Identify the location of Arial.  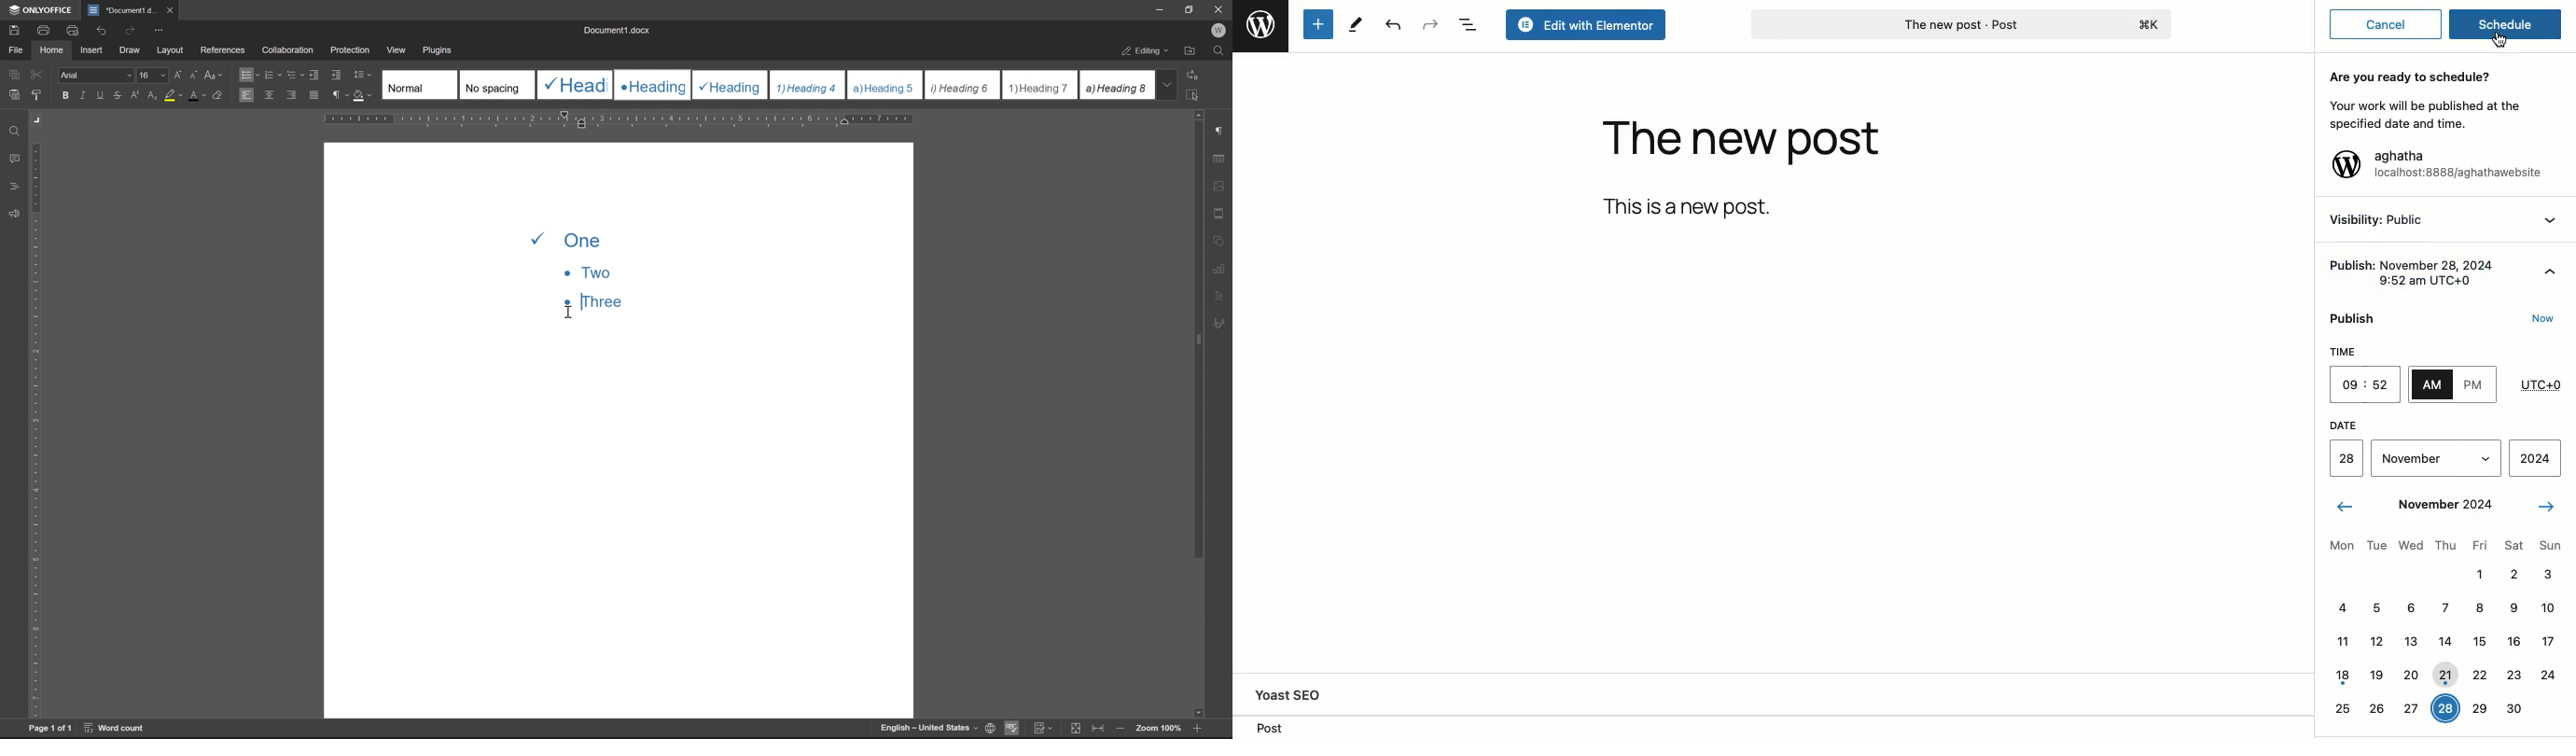
(95, 74).